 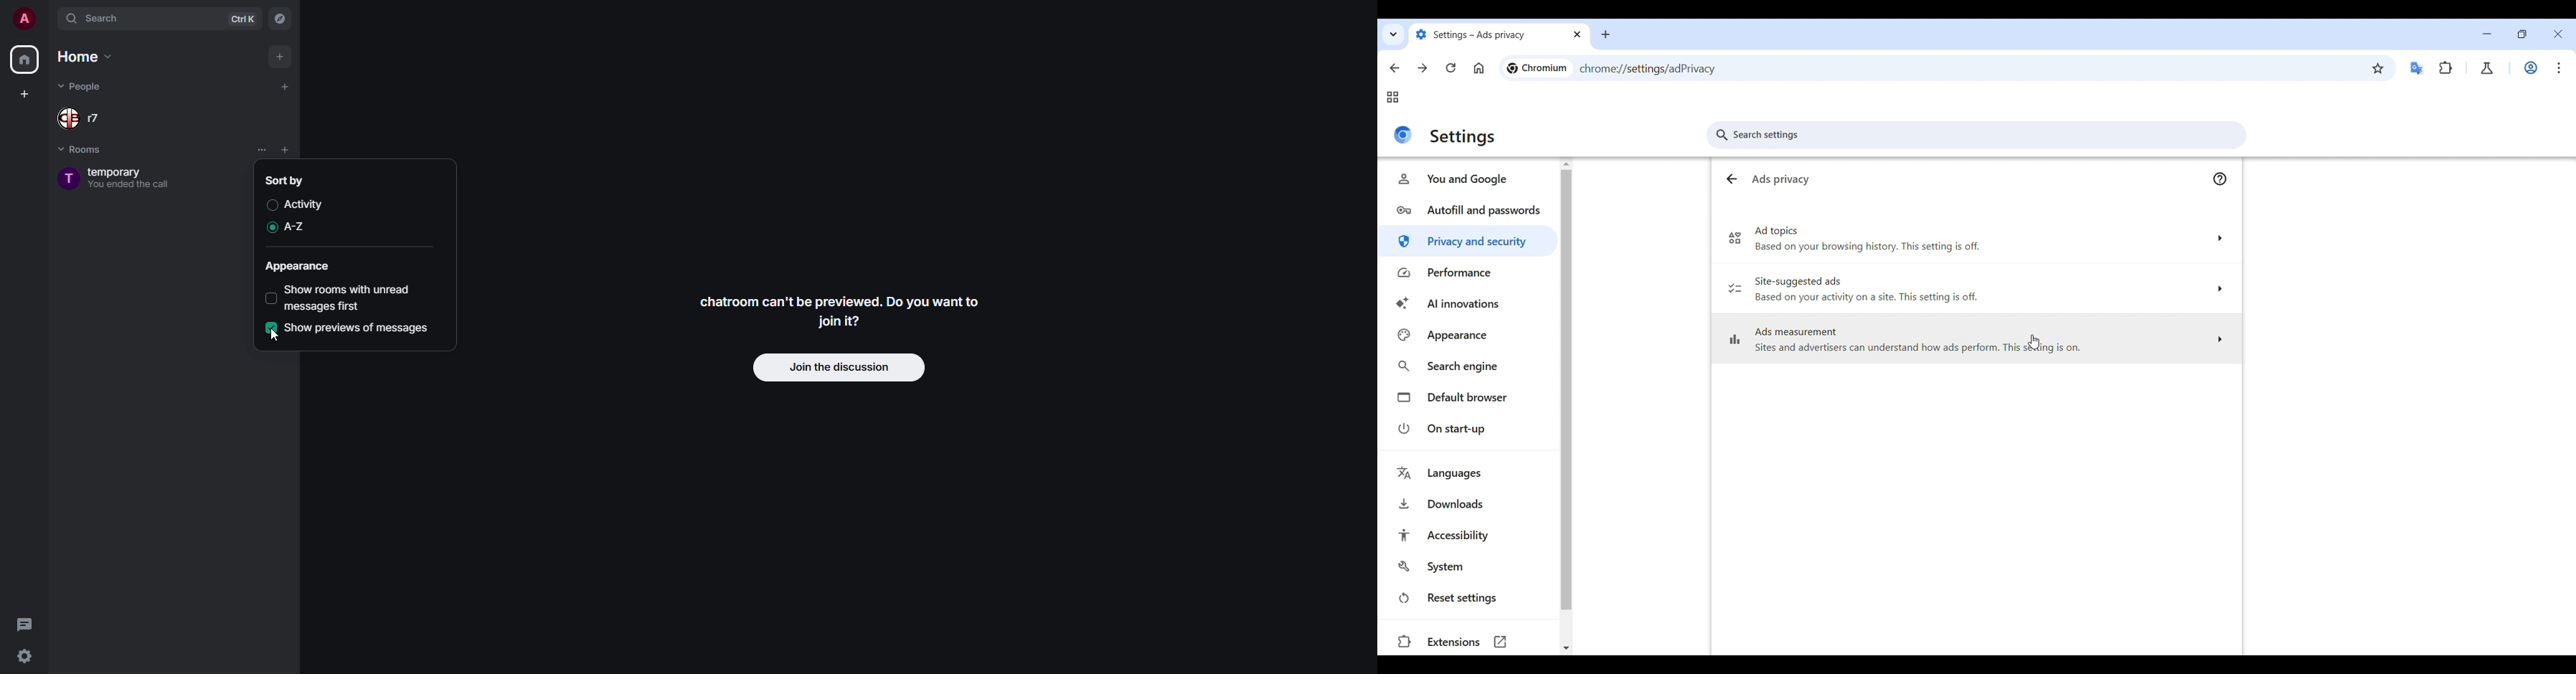 What do you see at coordinates (2379, 68) in the screenshot?
I see `Bookmark this tab` at bounding box center [2379, 68].